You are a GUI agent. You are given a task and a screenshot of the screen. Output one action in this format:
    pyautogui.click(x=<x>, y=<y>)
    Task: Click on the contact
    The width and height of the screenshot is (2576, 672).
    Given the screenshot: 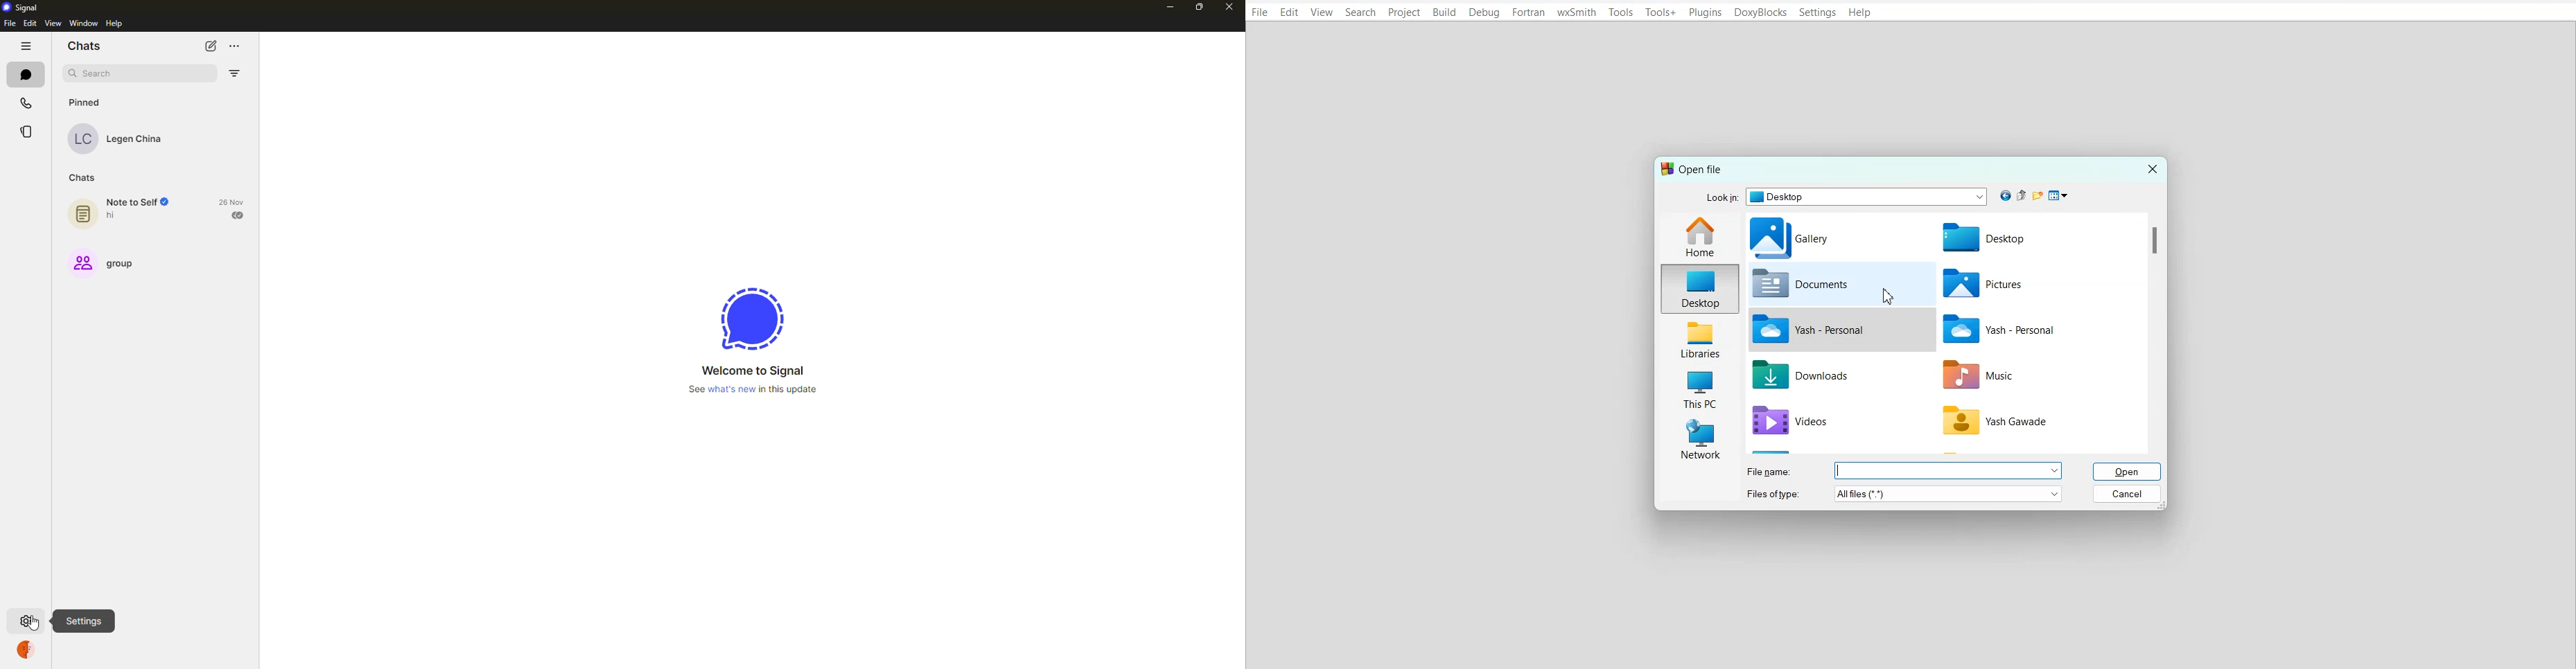 What is the action you would take?
    pyautogui.click(x=125, y=138)
    